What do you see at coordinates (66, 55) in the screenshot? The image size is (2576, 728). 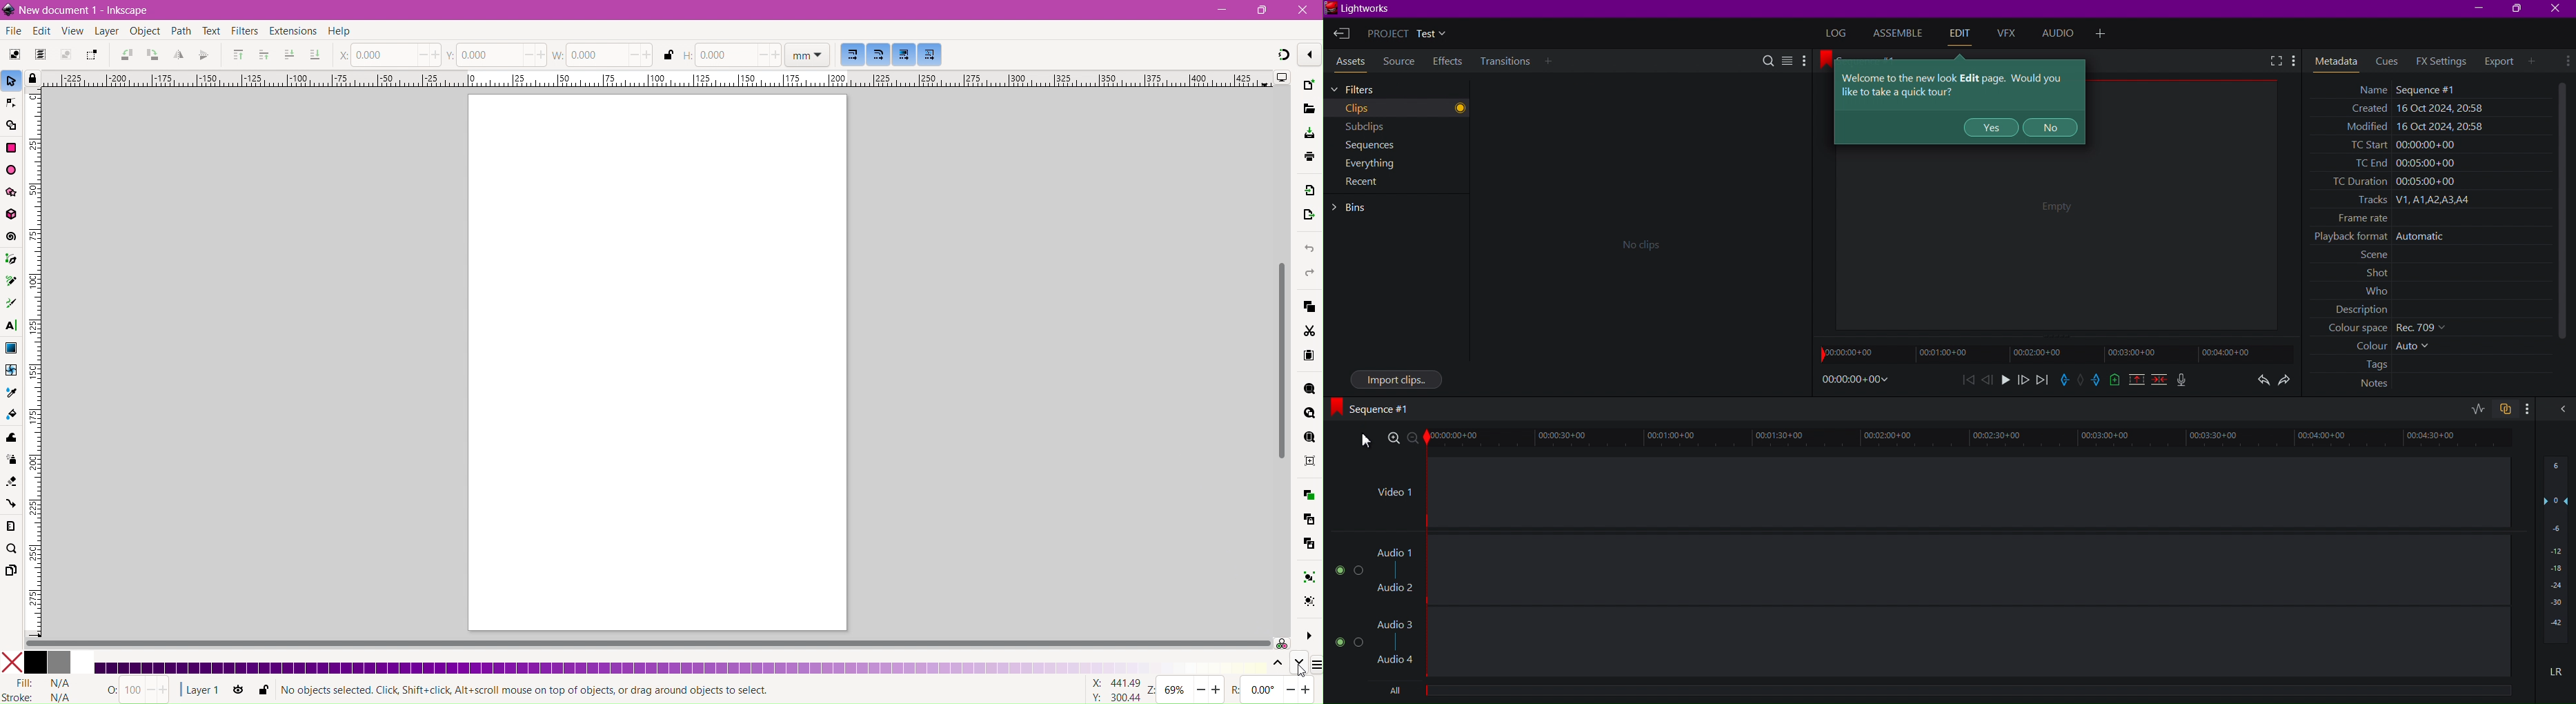 I see `Deselect` at bounding box center [66, 55].